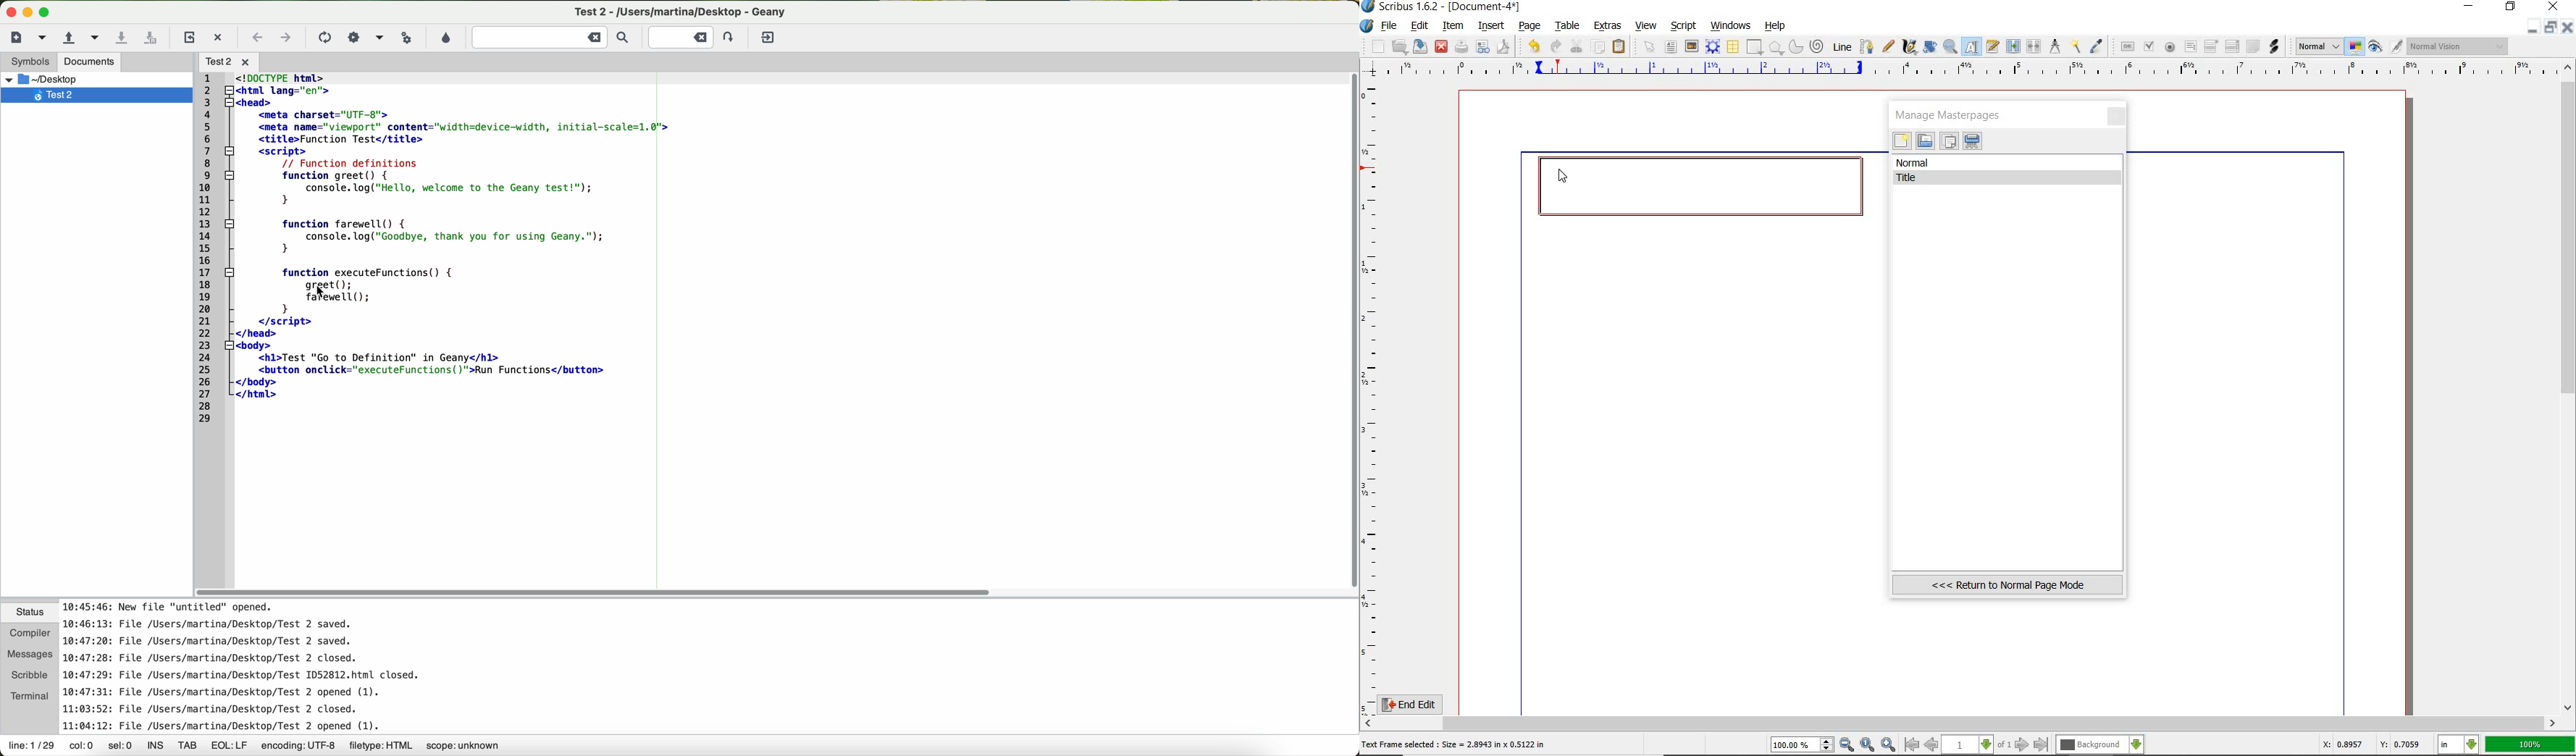 The height and width of the screenshot is (756, 2576). Describe the element at coordinates (1902, 143) in the screenshot. I see `new` at that location.